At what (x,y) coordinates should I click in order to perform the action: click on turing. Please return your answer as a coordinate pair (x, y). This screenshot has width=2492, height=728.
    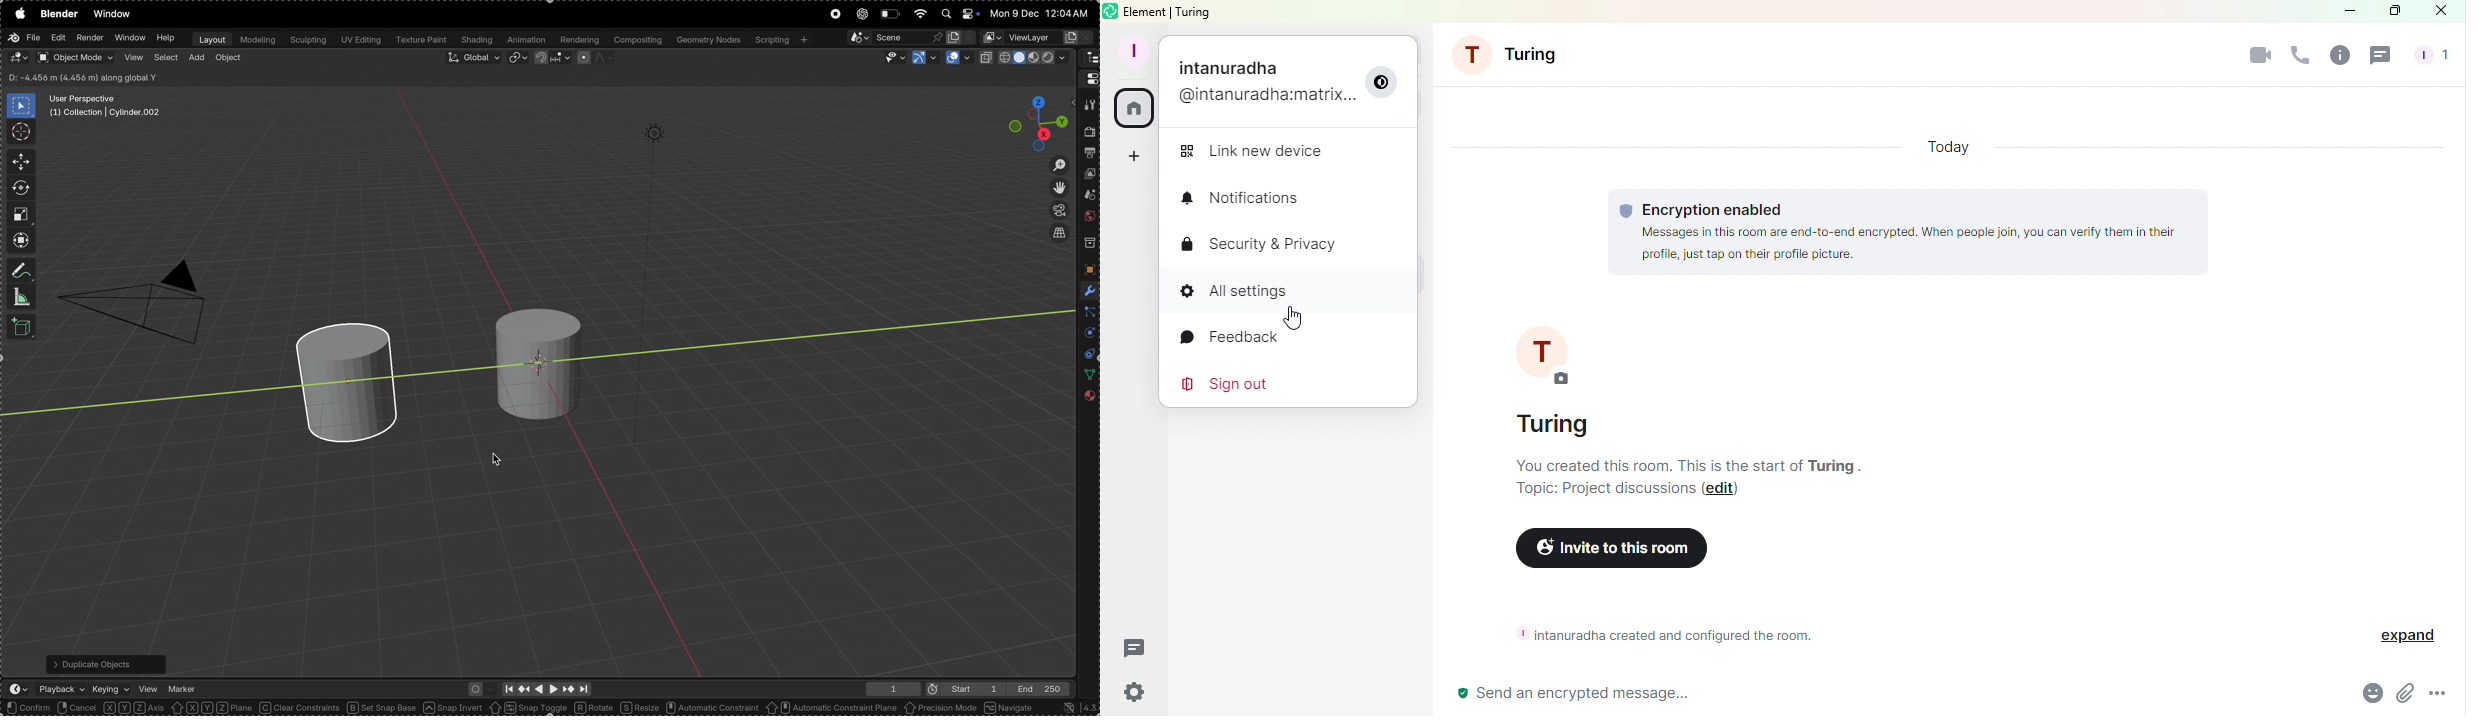
    Looking at the image, I should click on (1197, 12).